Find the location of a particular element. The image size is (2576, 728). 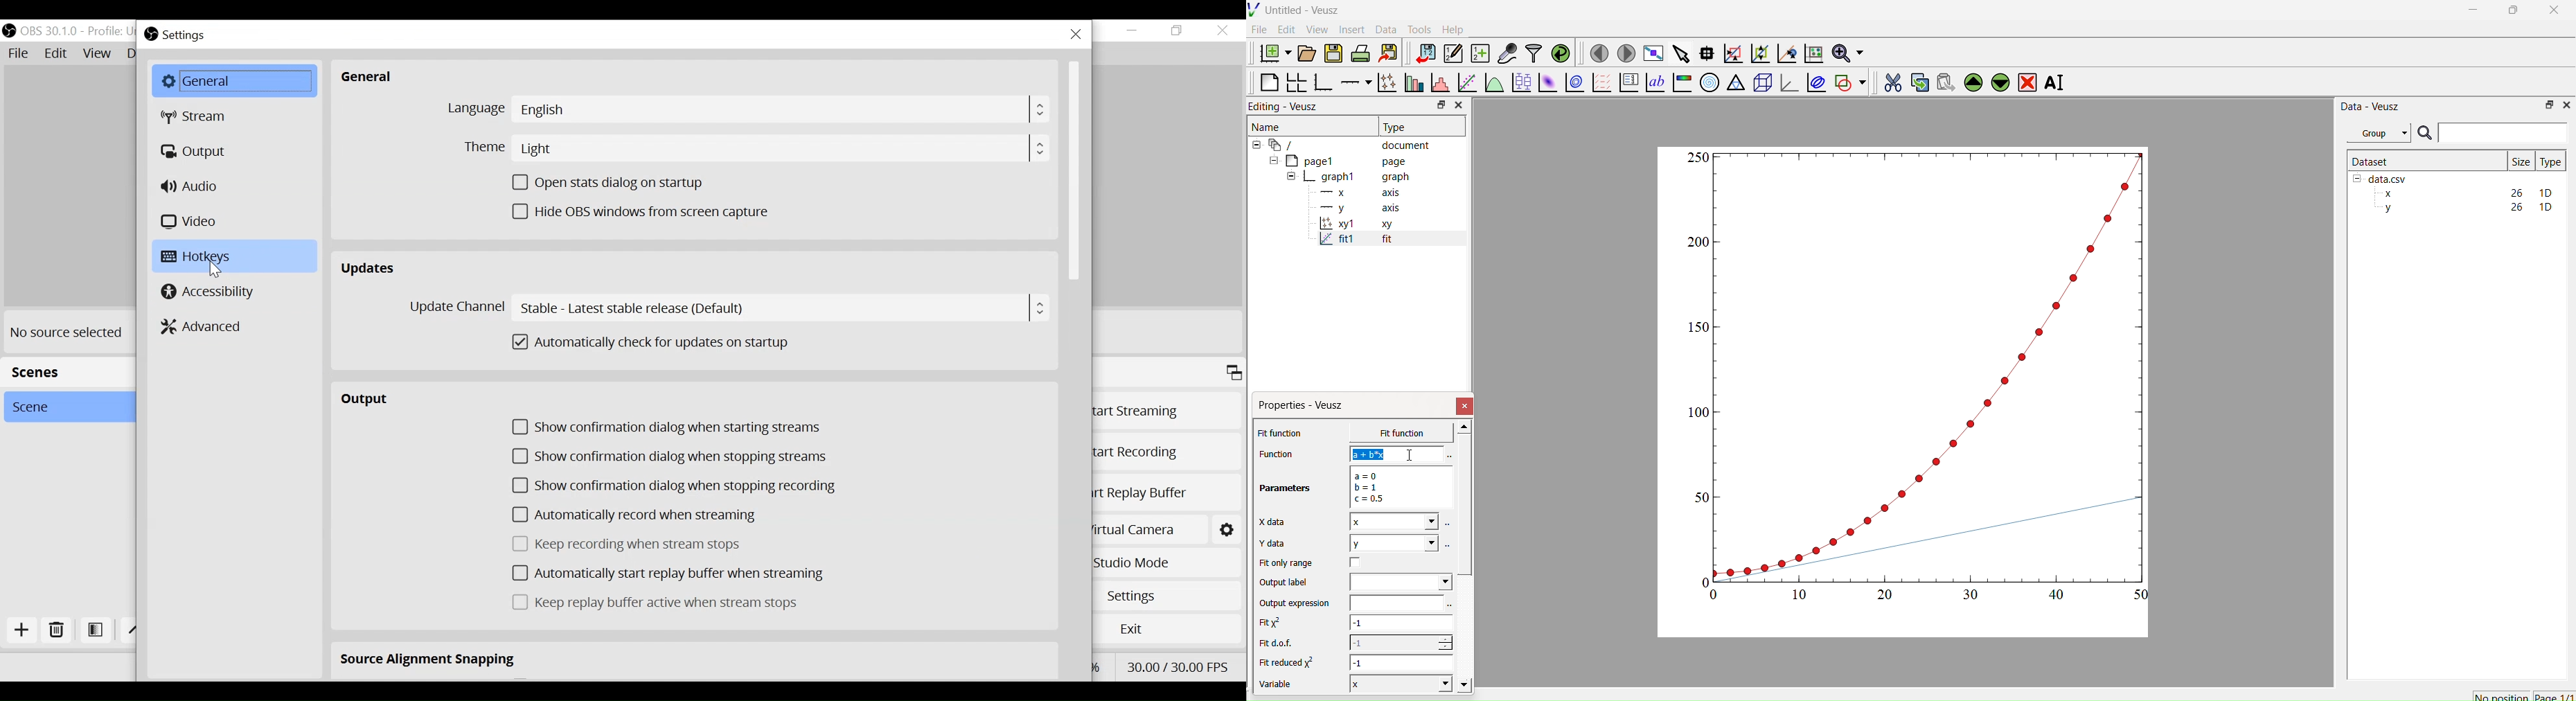

File is located at coordinates (1259, 29).